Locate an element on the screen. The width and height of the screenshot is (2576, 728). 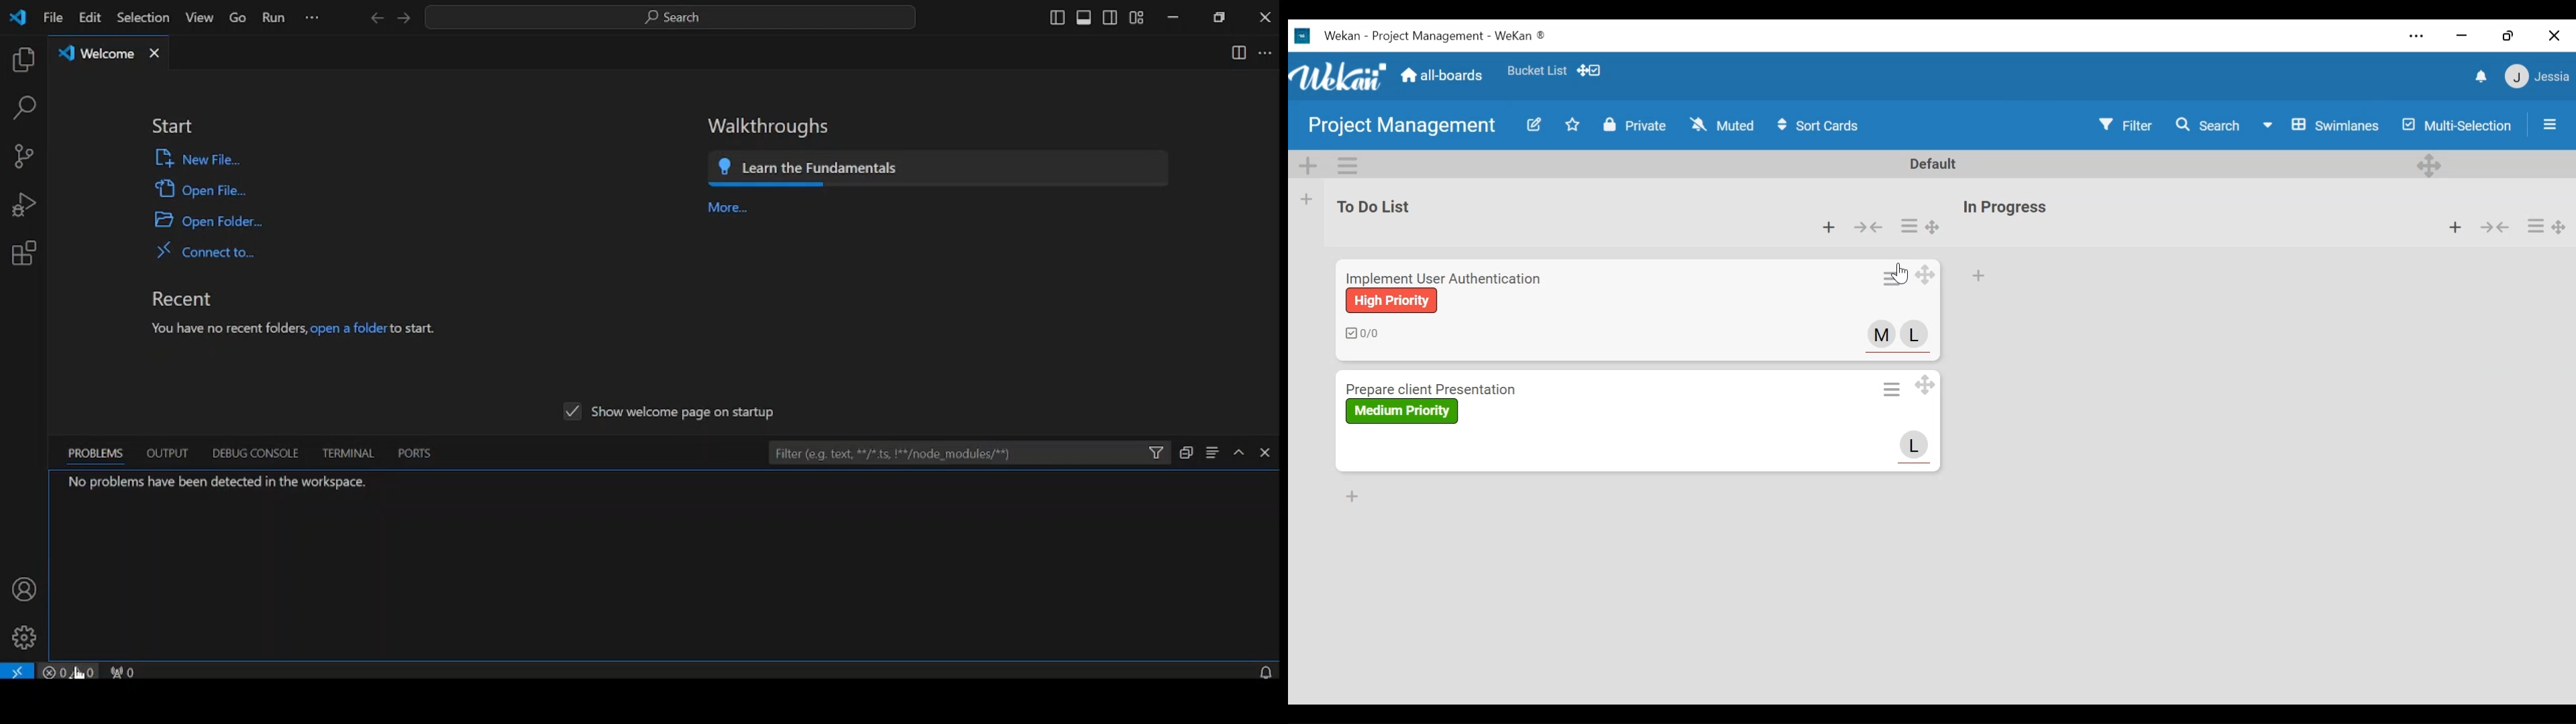
Desktop drag handles is located at coordinates (2559, 226).